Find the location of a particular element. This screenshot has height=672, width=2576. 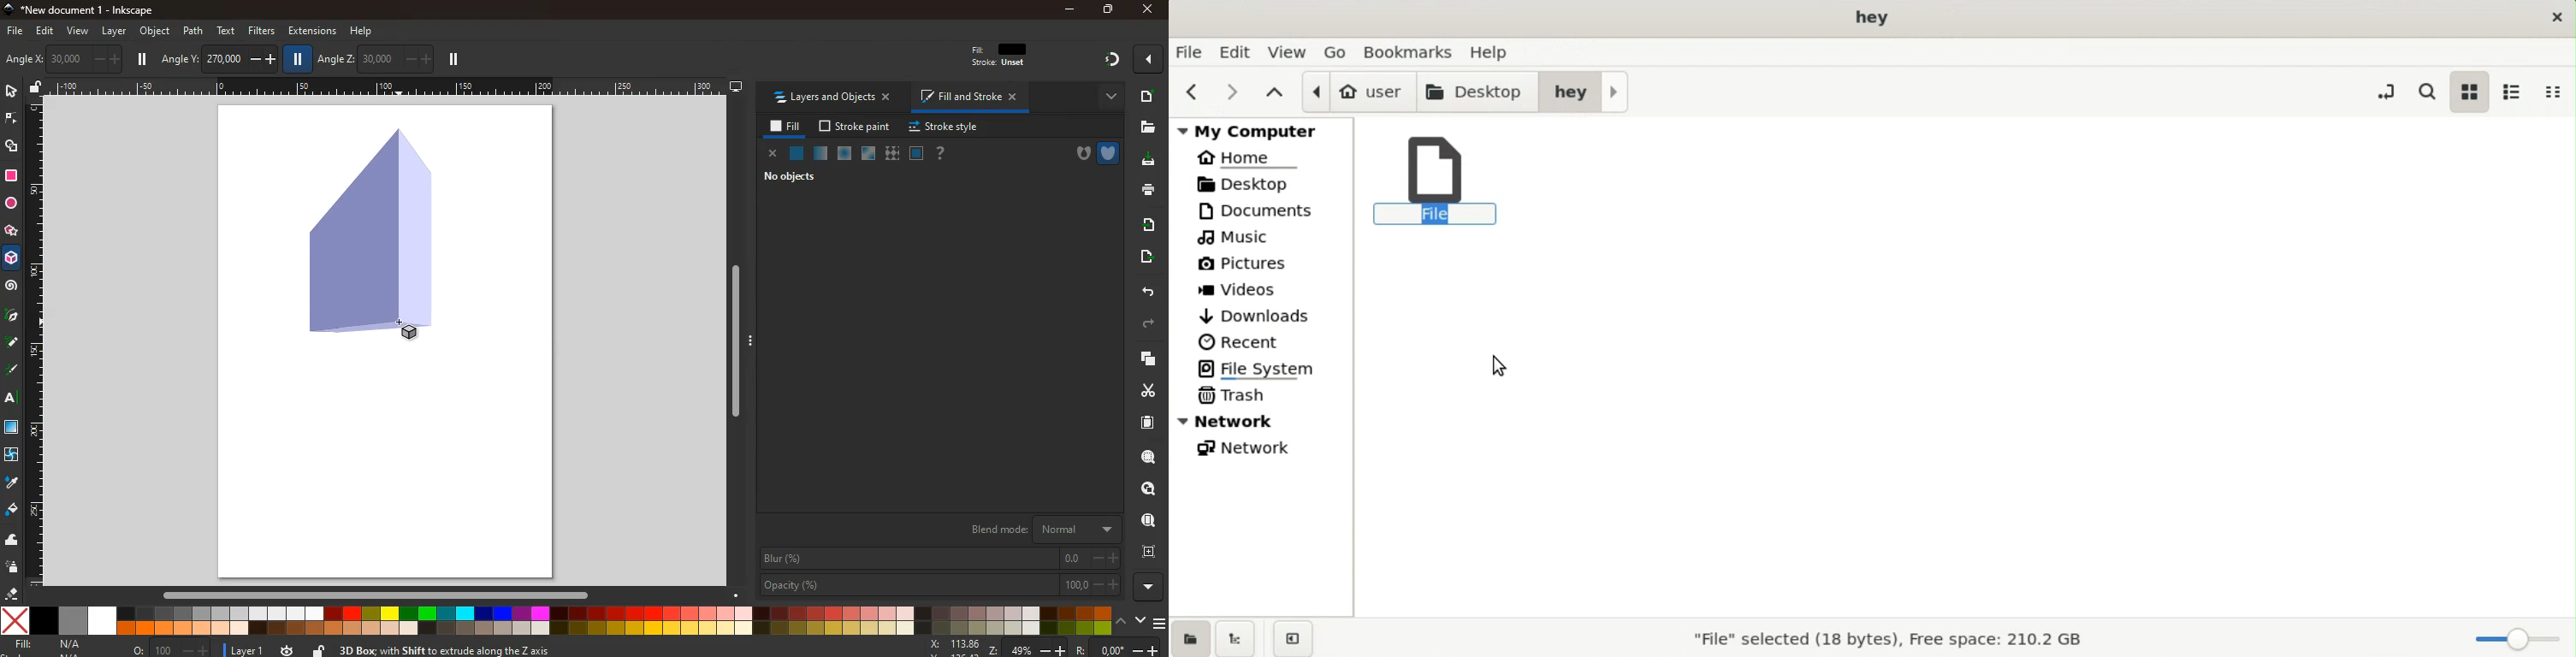

go is located at coordinates (1337, 51).